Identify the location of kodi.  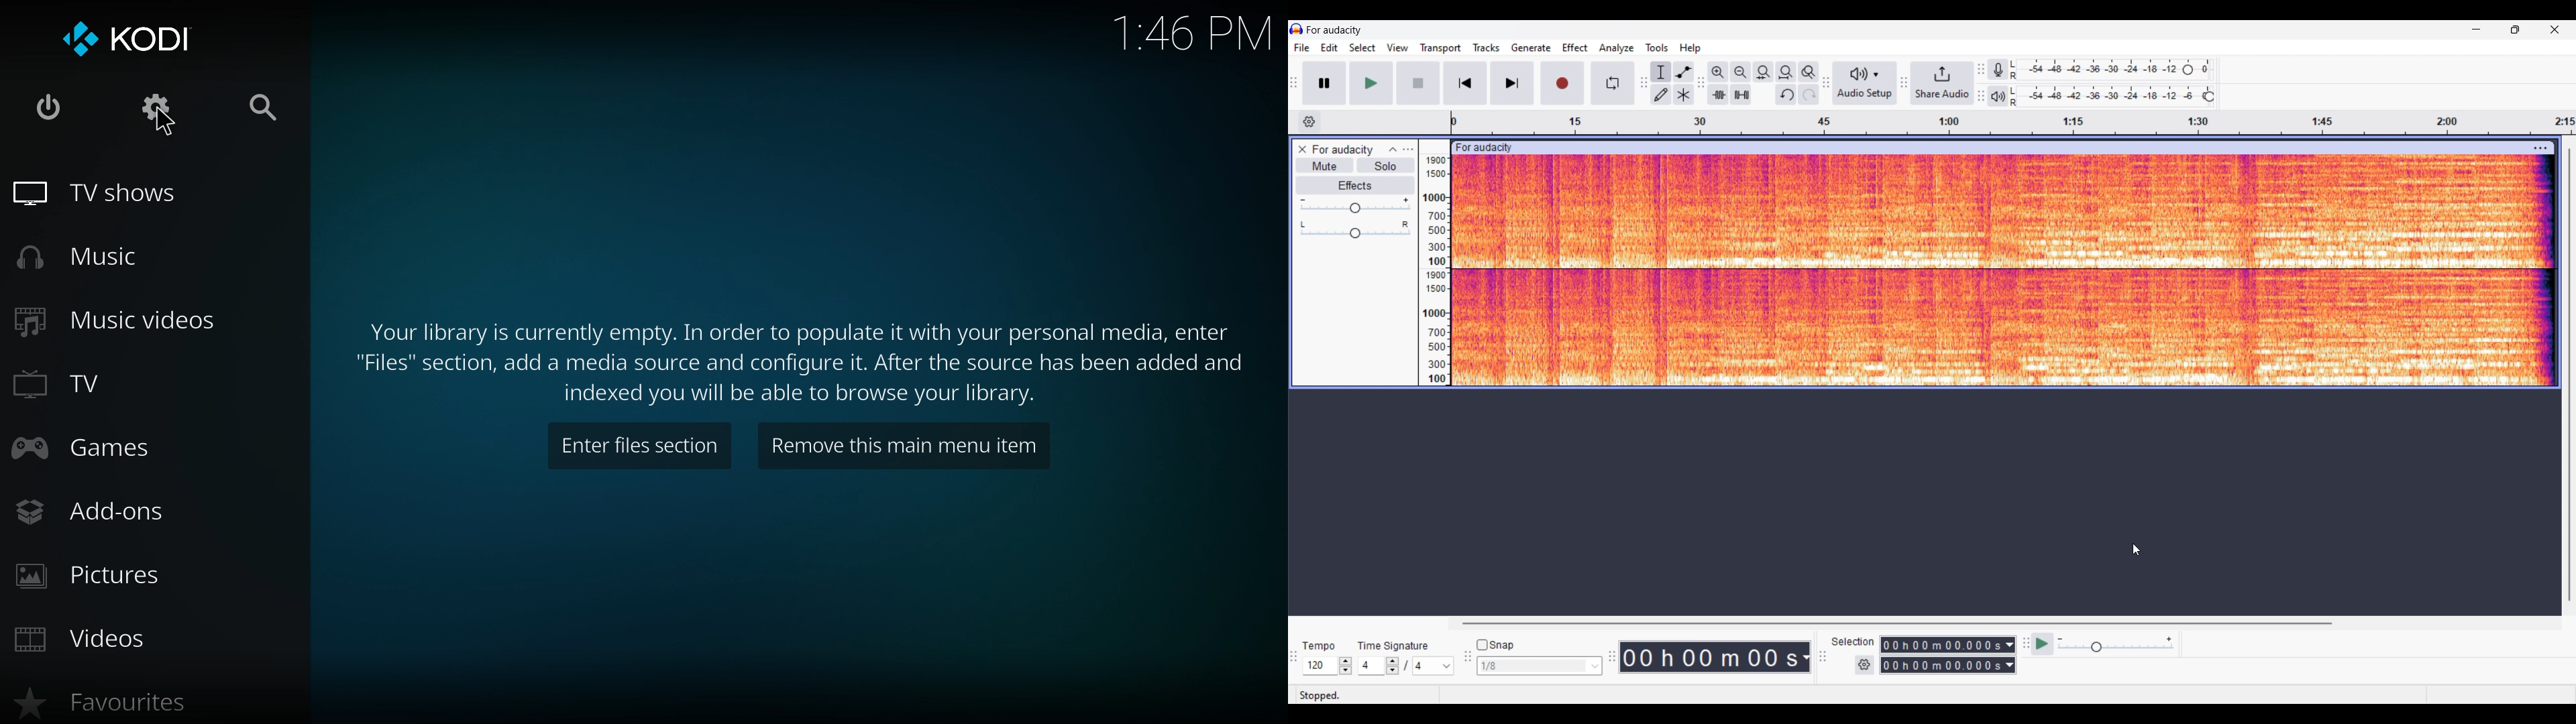
(126, 38).